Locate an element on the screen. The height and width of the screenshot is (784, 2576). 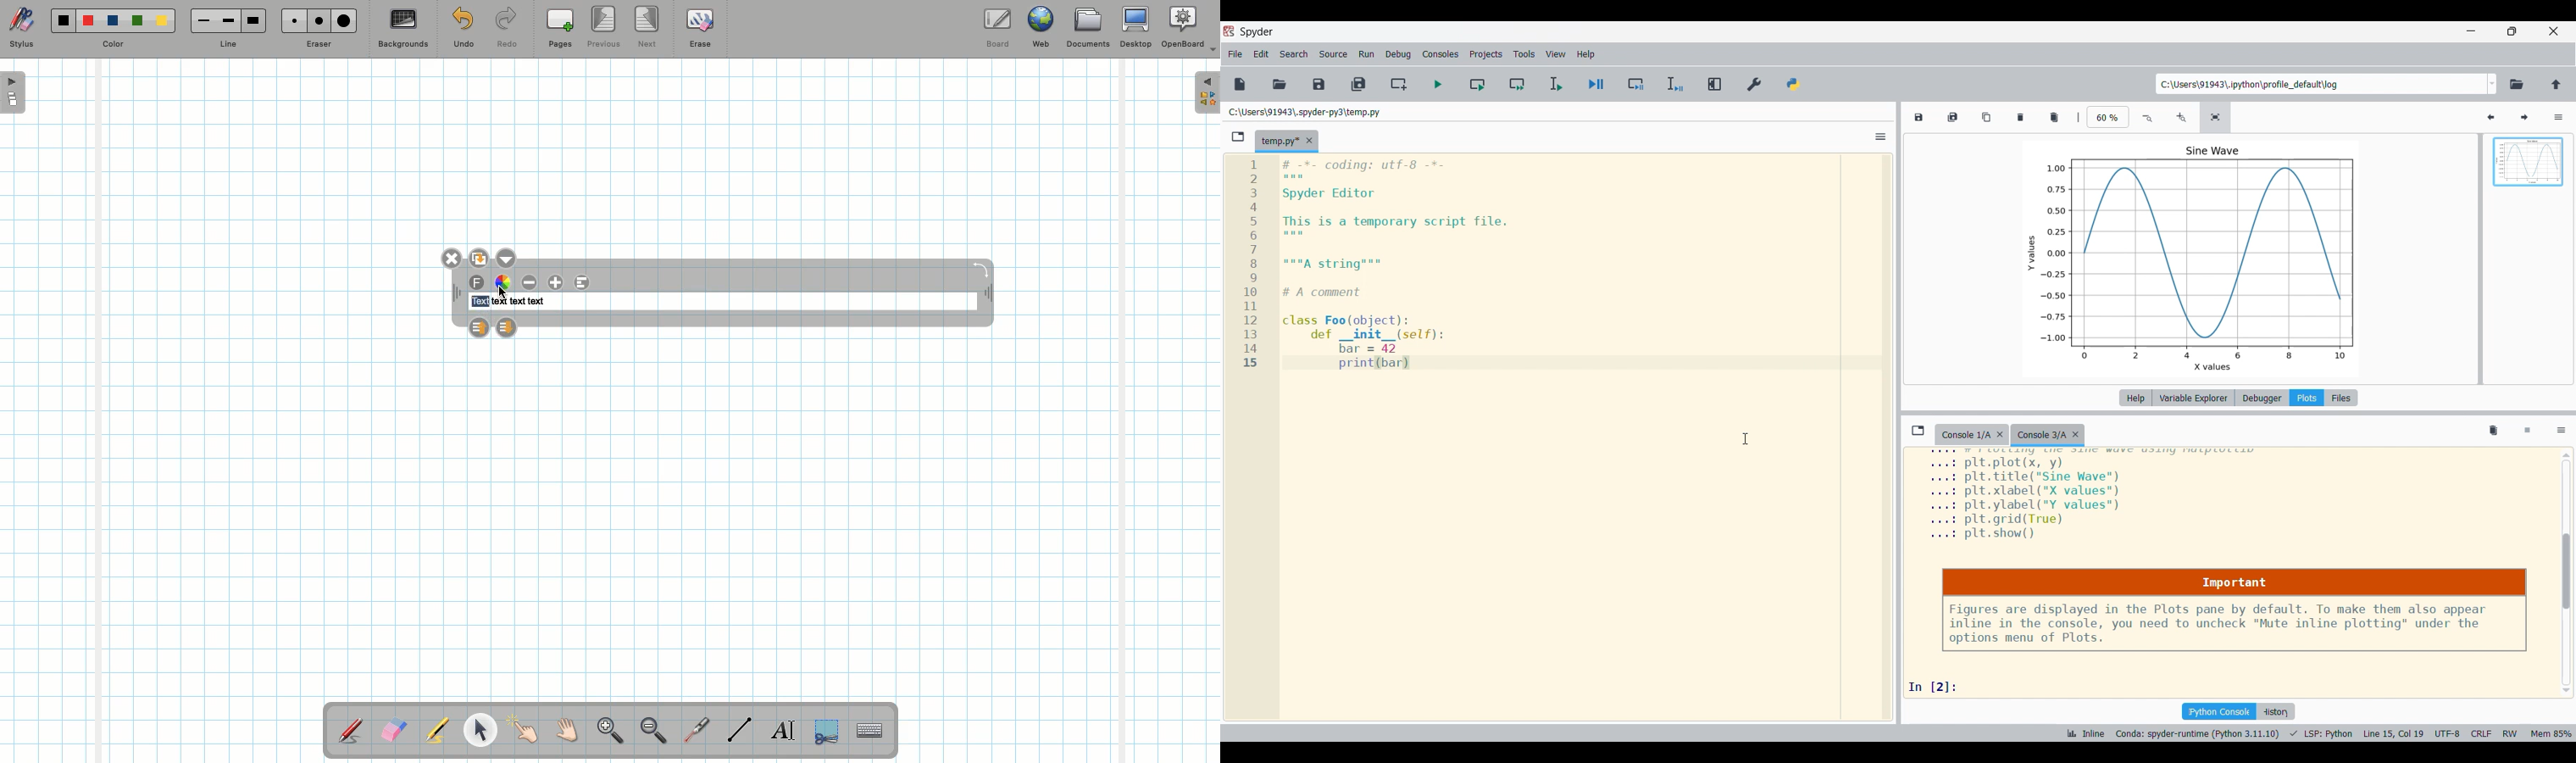
Debug cell is located at coordinates (1636, 84).